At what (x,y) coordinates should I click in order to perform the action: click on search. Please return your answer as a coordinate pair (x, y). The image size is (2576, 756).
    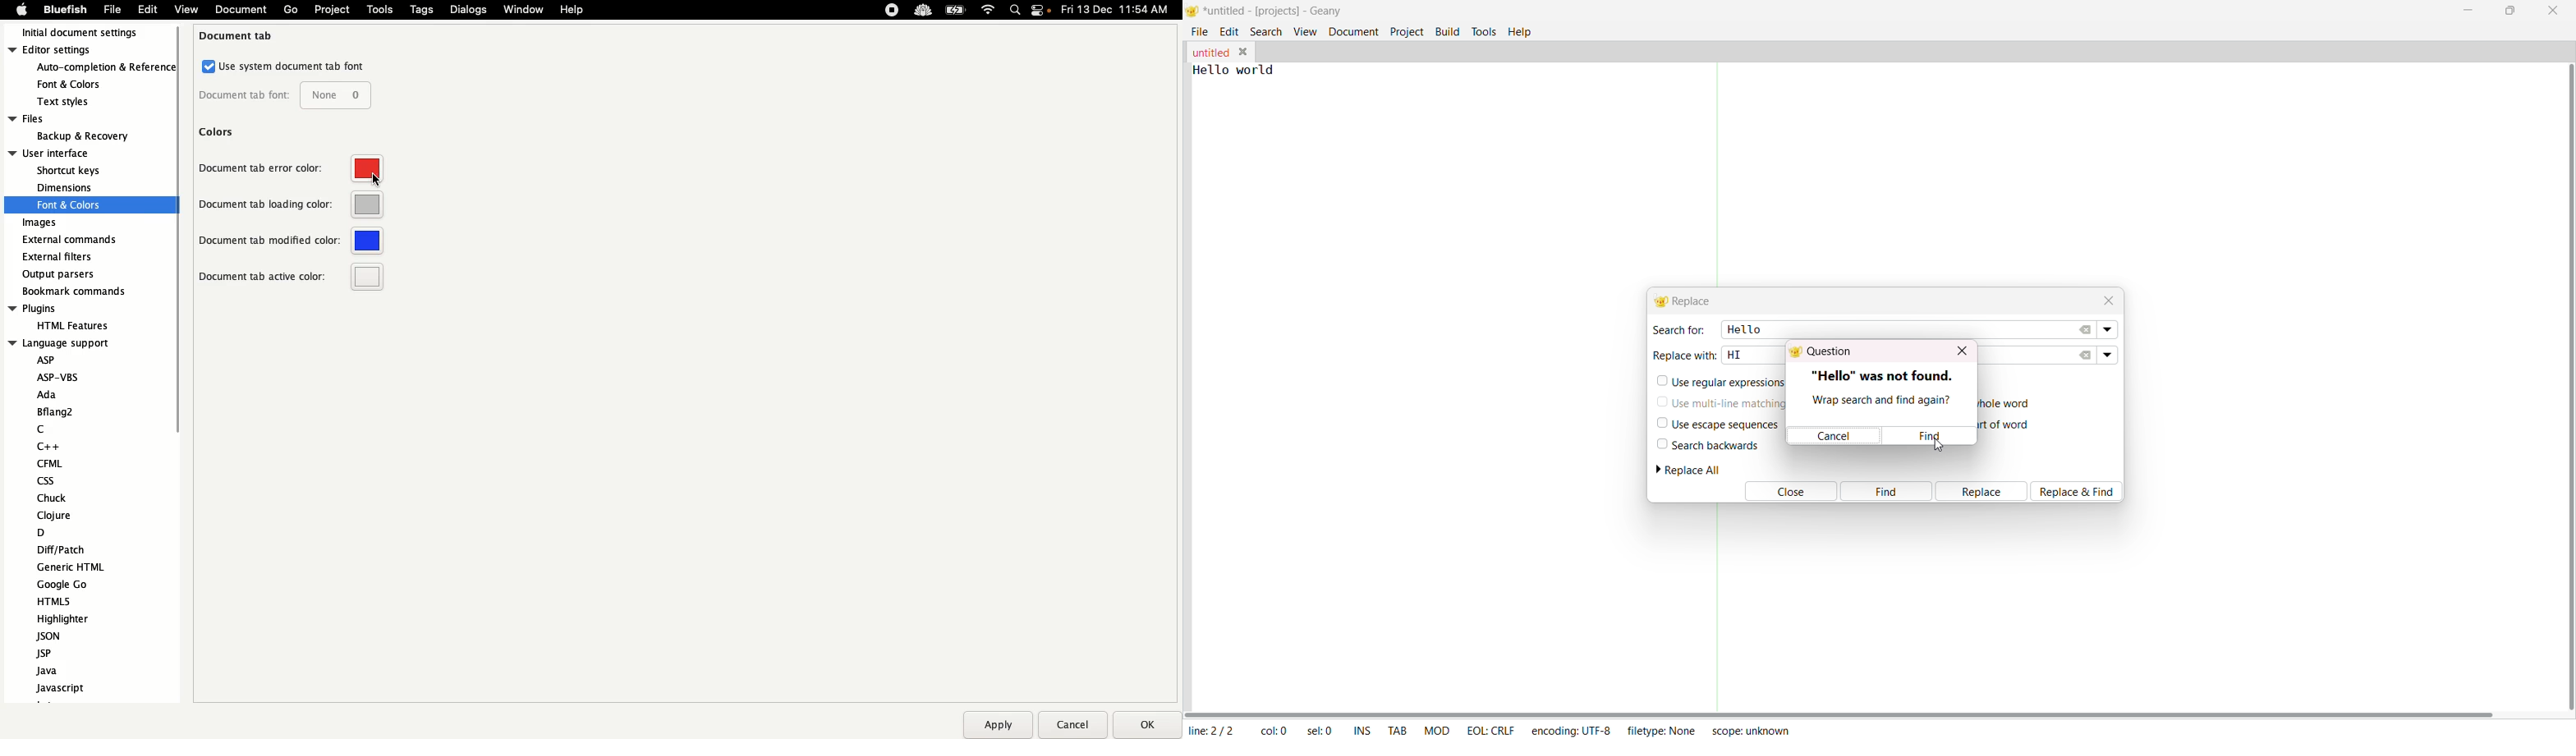
    Looking at the image, I should click on (1267, 30).